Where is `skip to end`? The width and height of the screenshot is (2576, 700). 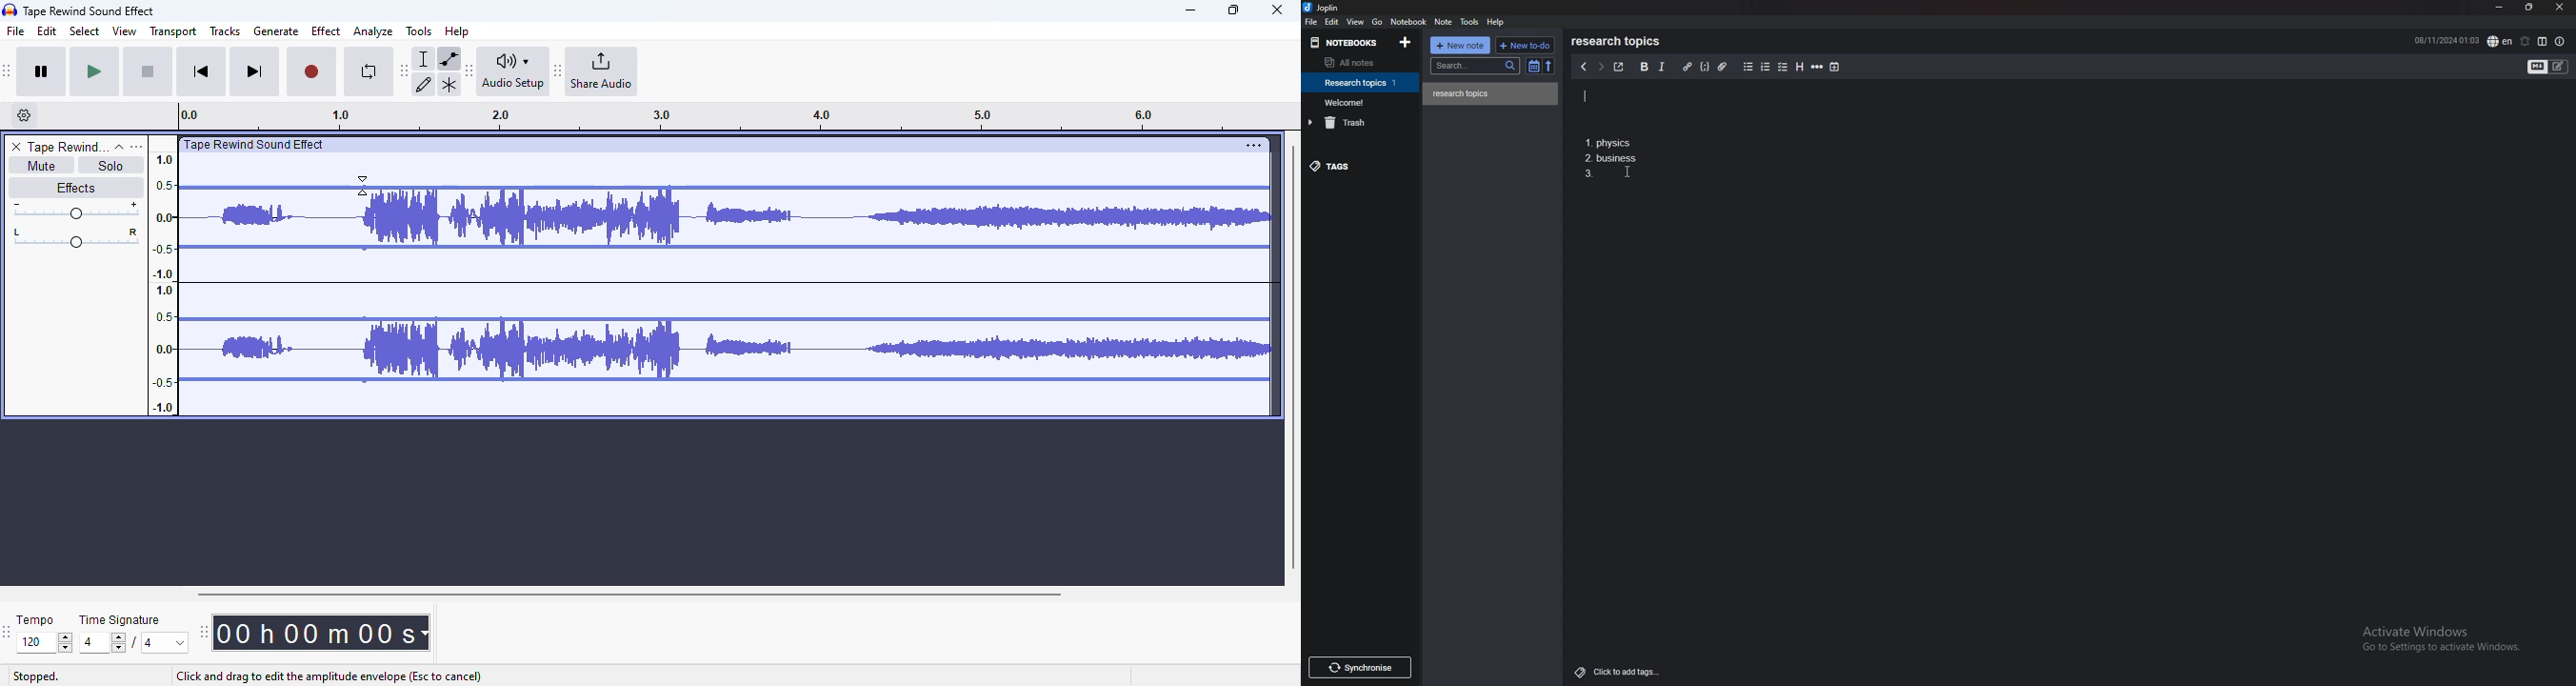 skip to end is located at coordinates (253, 72).